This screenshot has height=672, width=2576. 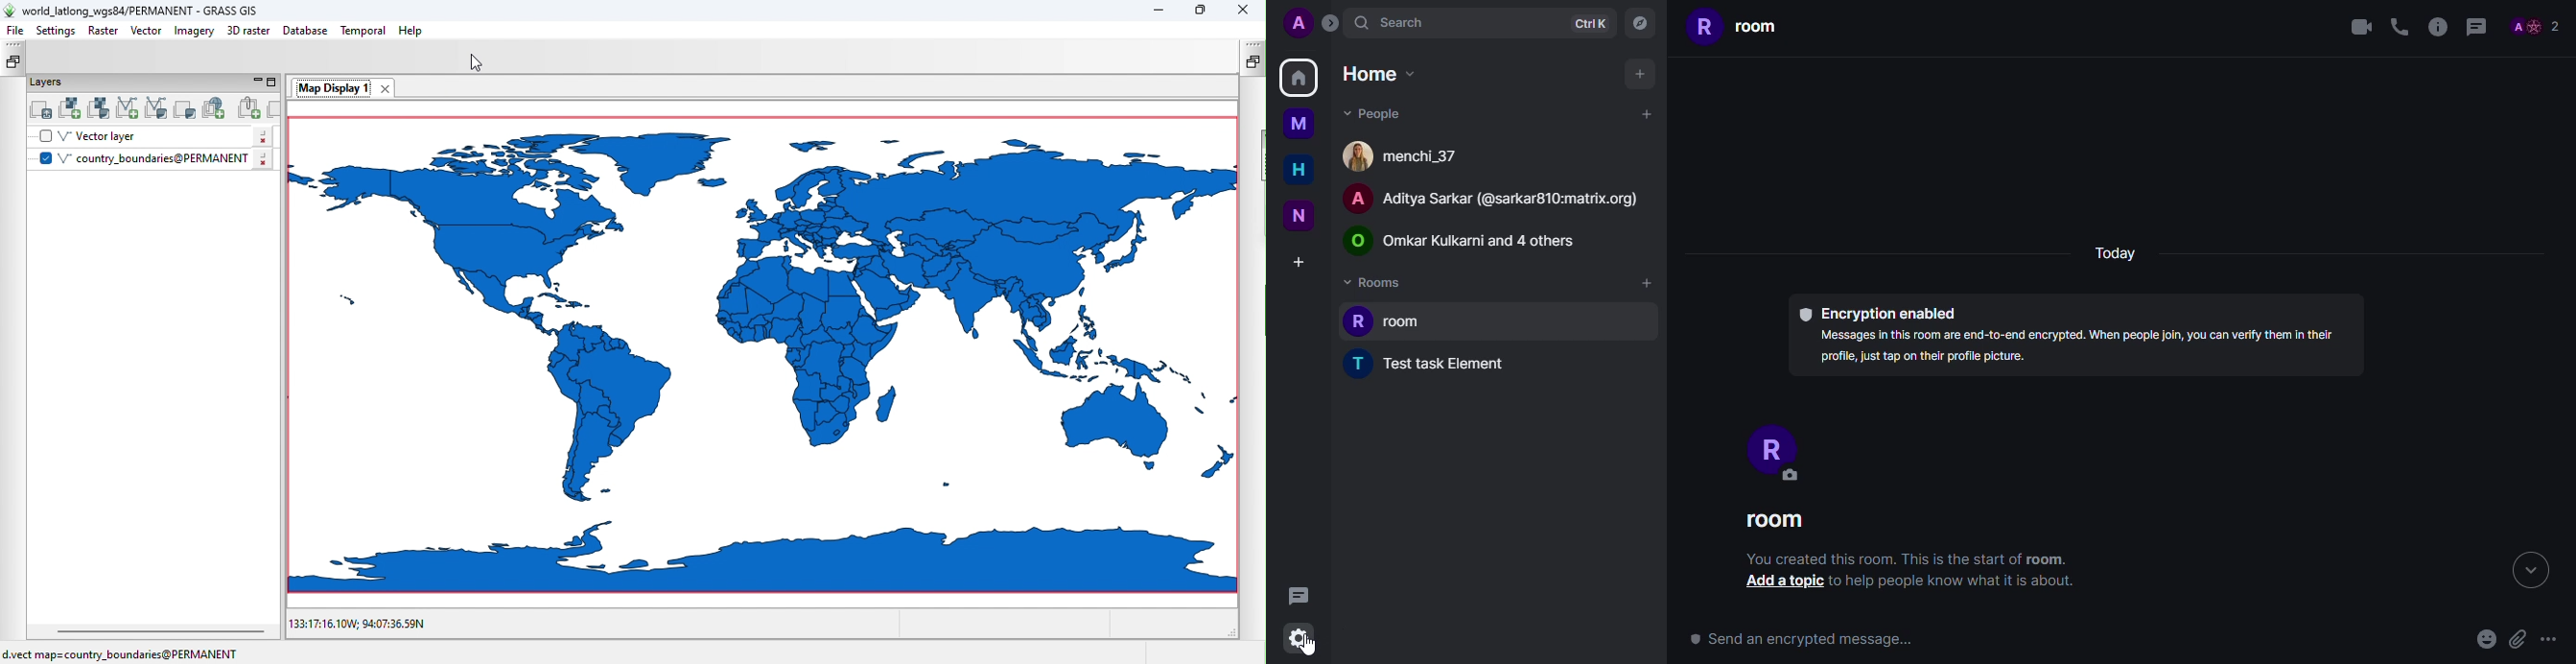 What do you see at coordinates (1300, 78) in the screenshot?
I see `home` at bounding box center [1300, 78].